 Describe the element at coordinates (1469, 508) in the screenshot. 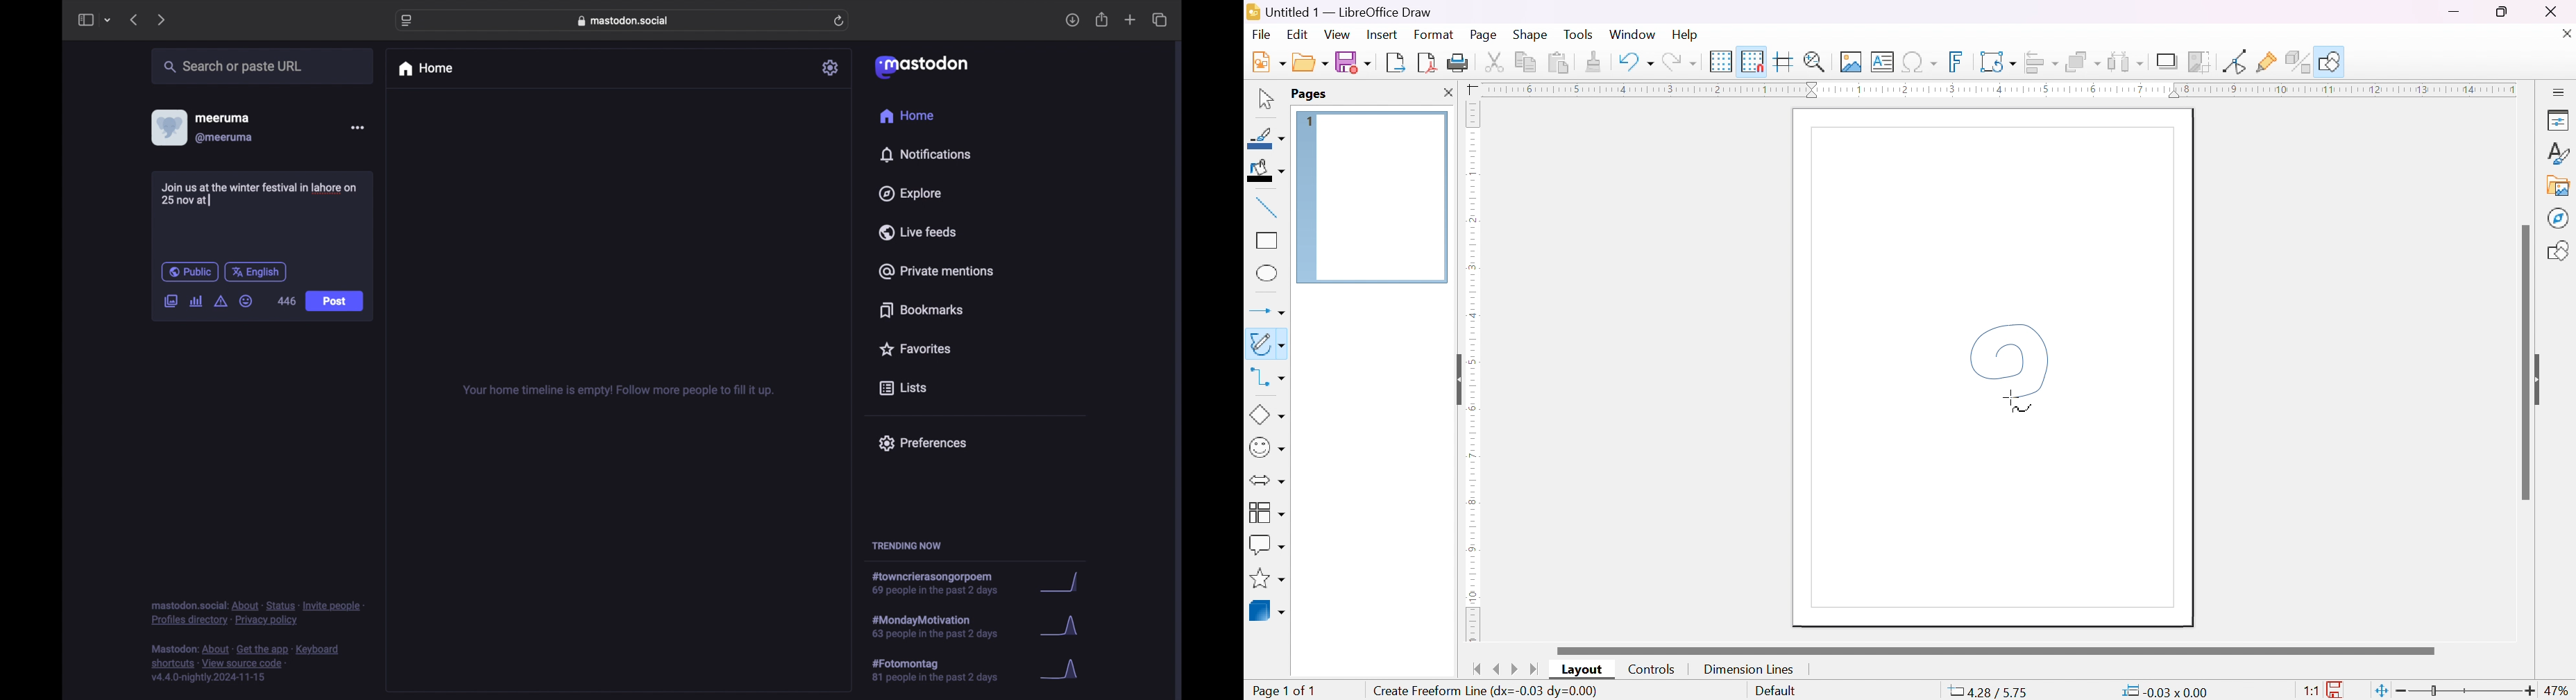

I see `ruler` at that location.